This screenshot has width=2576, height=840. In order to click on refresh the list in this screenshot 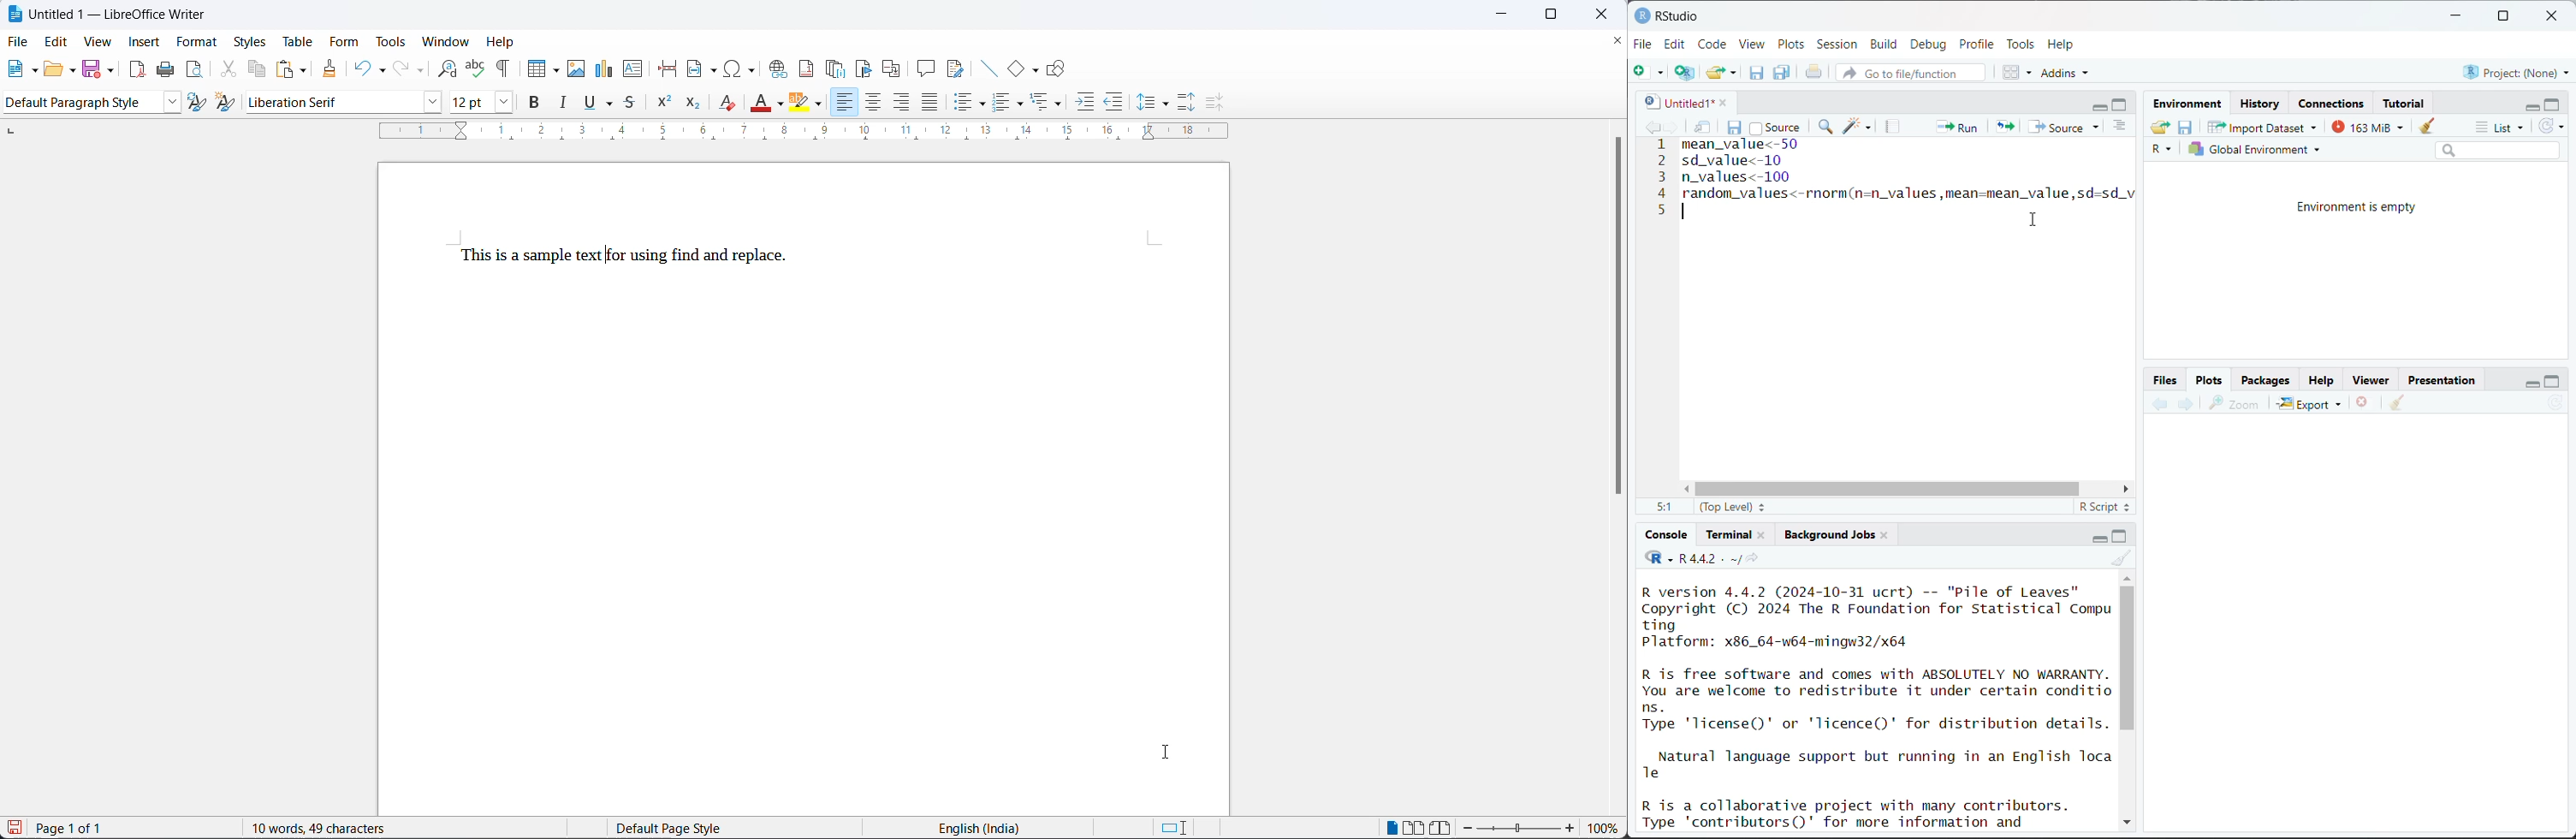, I will do `click(2552, 126)`.